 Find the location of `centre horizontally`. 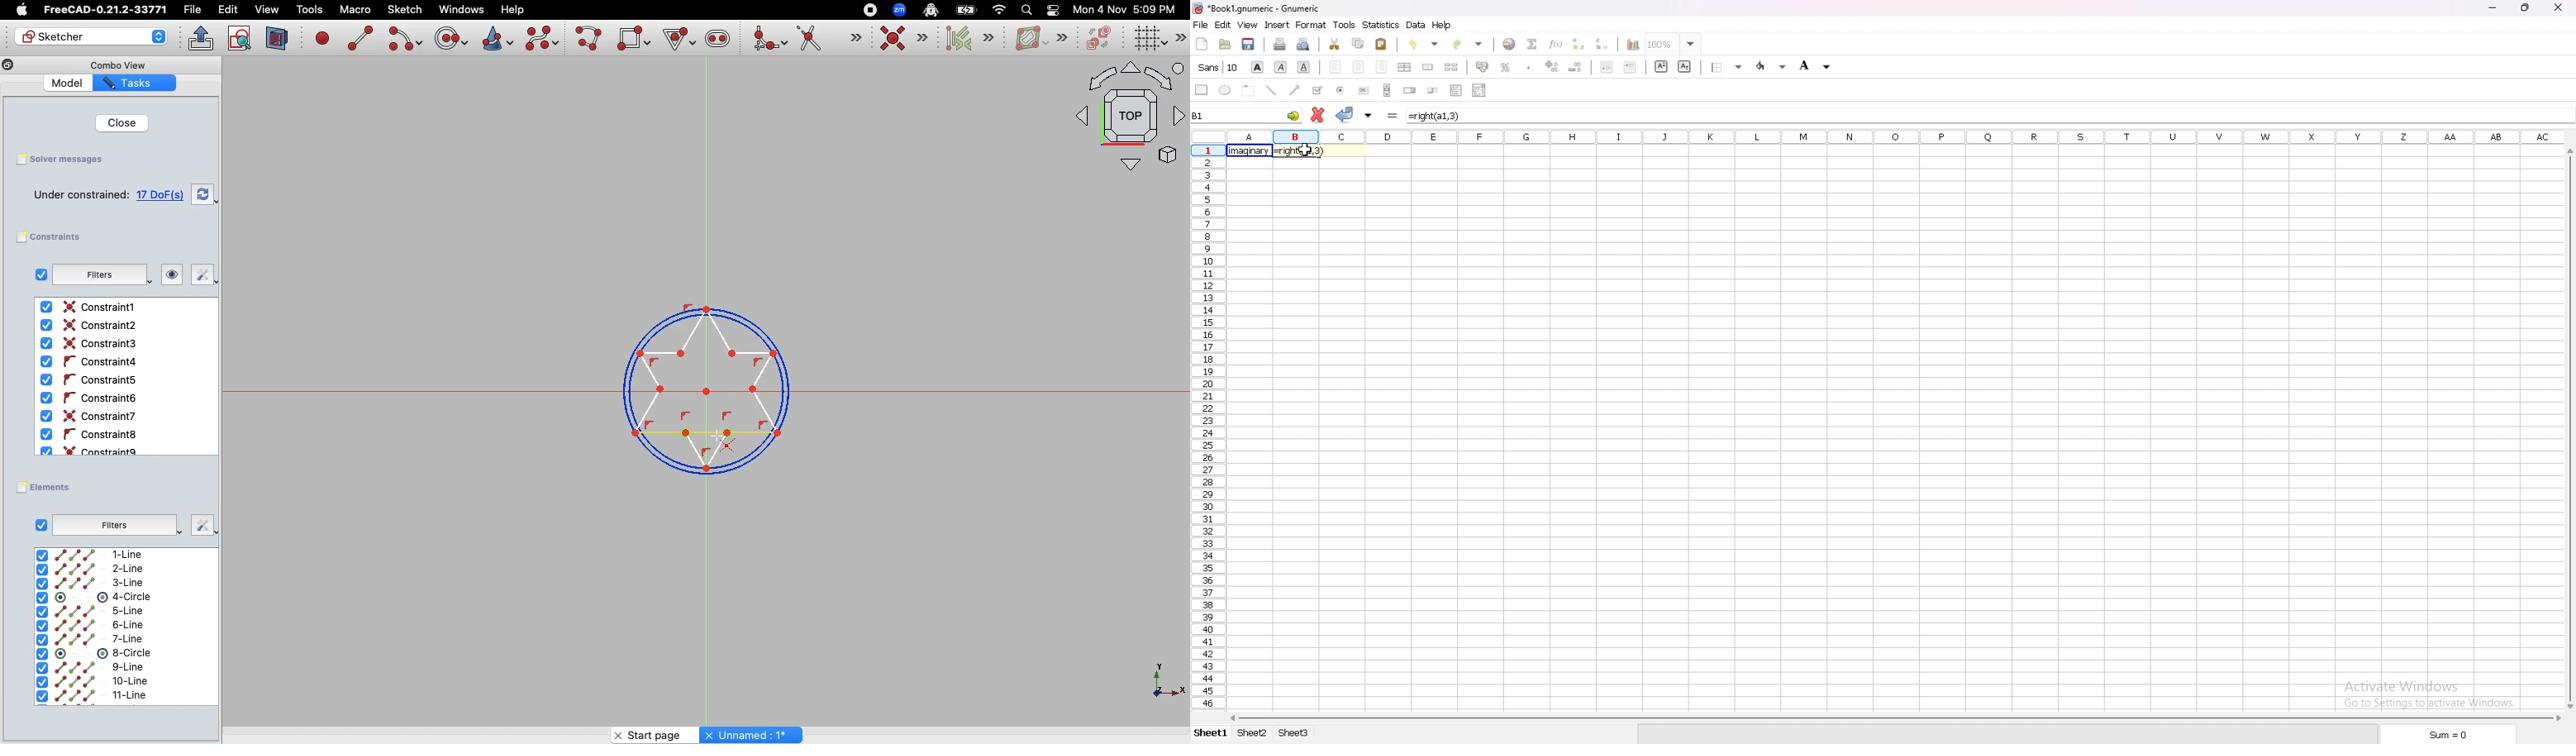

centre horizontally is located at coordinates (1405, 66).